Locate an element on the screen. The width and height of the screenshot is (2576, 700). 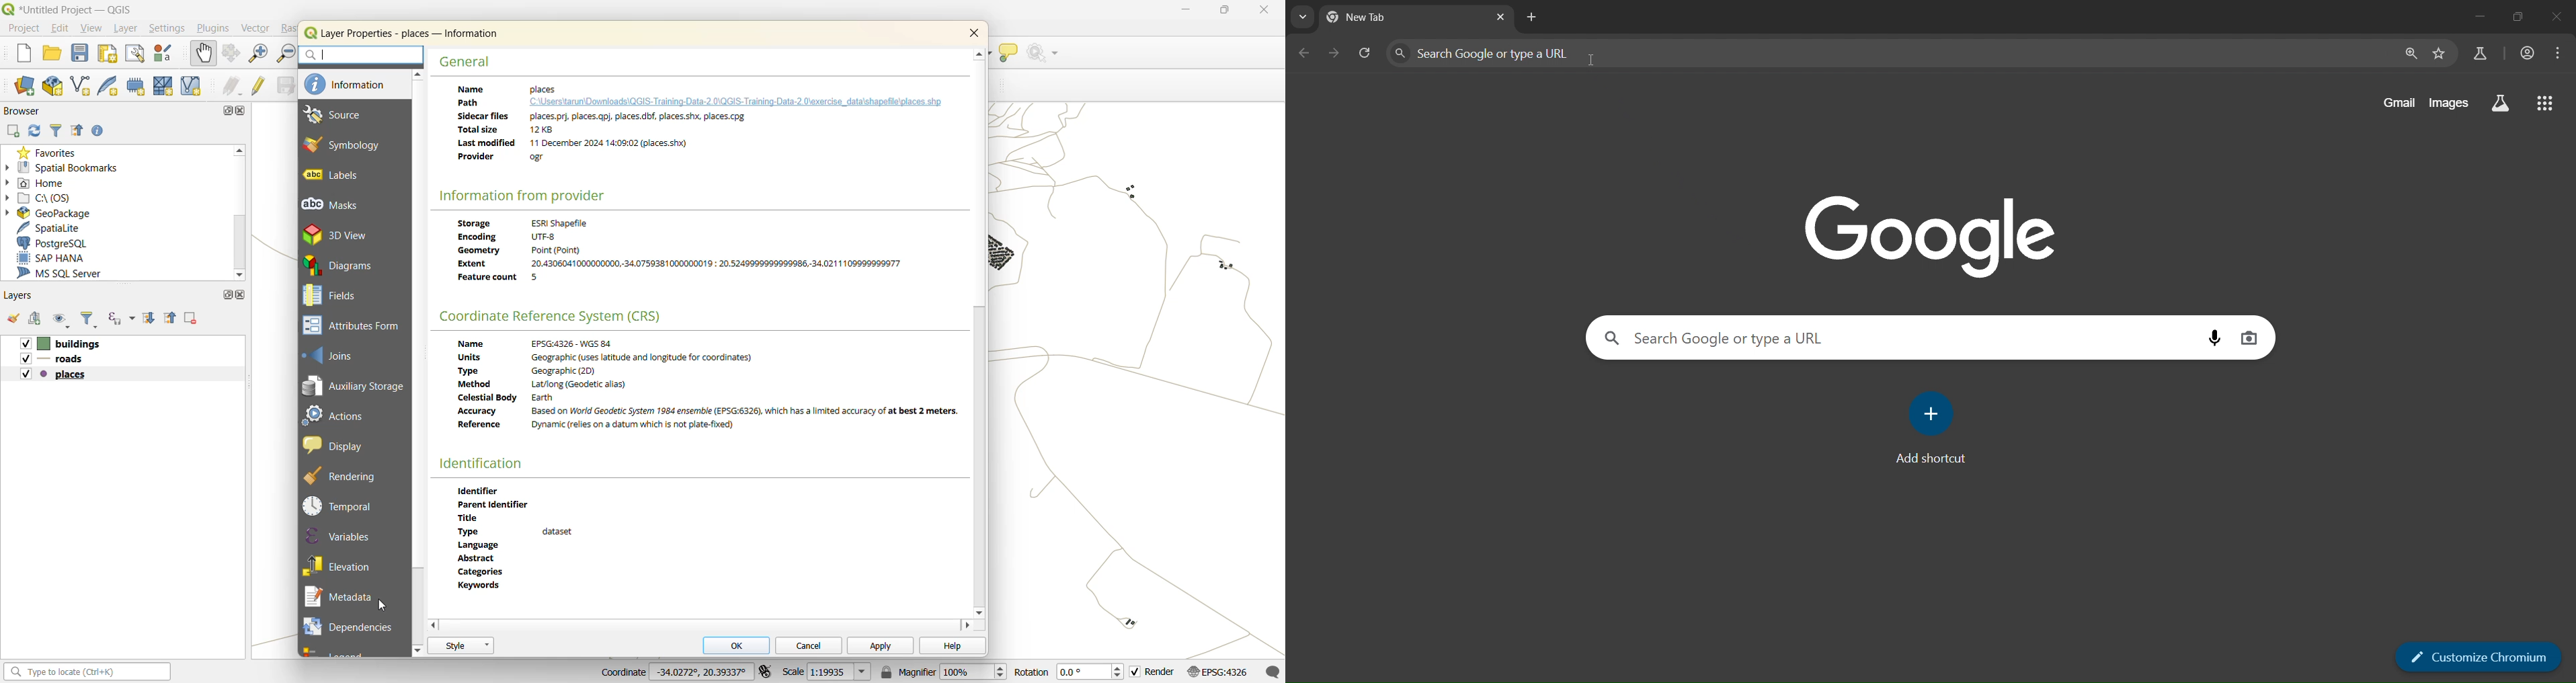
google apps is located at coordinates (2545, 104).